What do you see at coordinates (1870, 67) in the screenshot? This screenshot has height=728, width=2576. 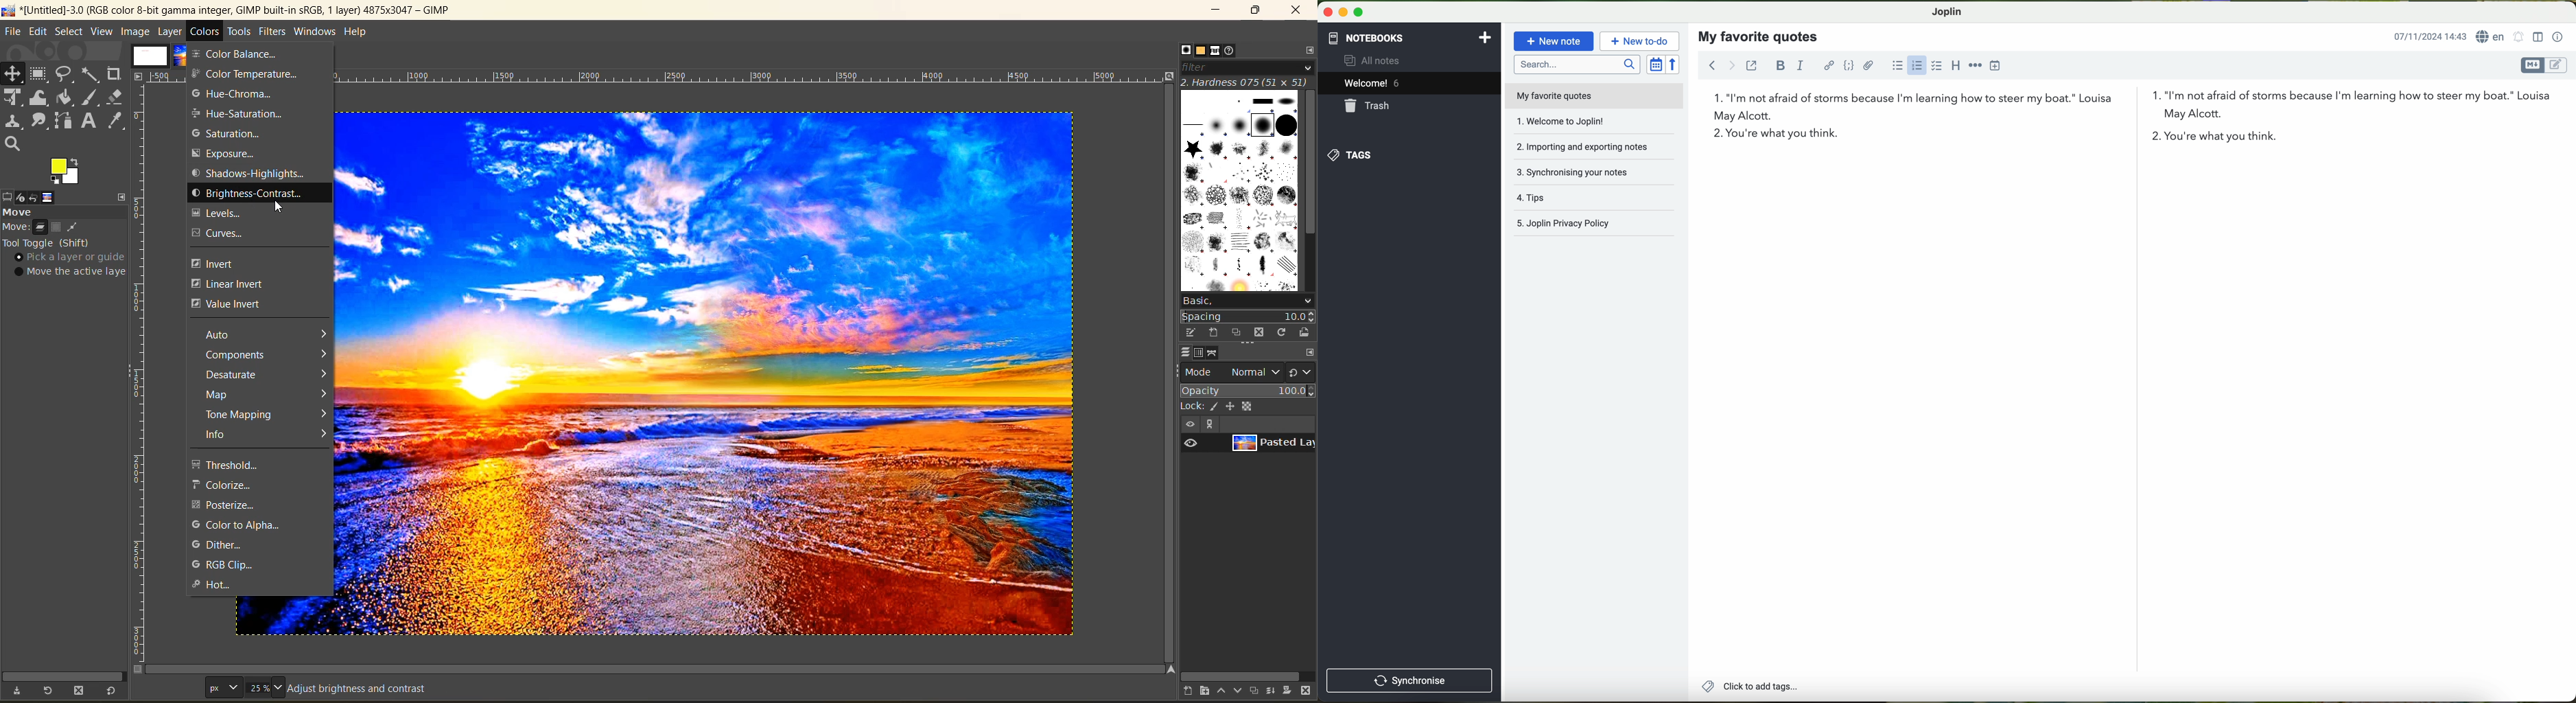 I see `attach files` at bounding box center [1870, 67].